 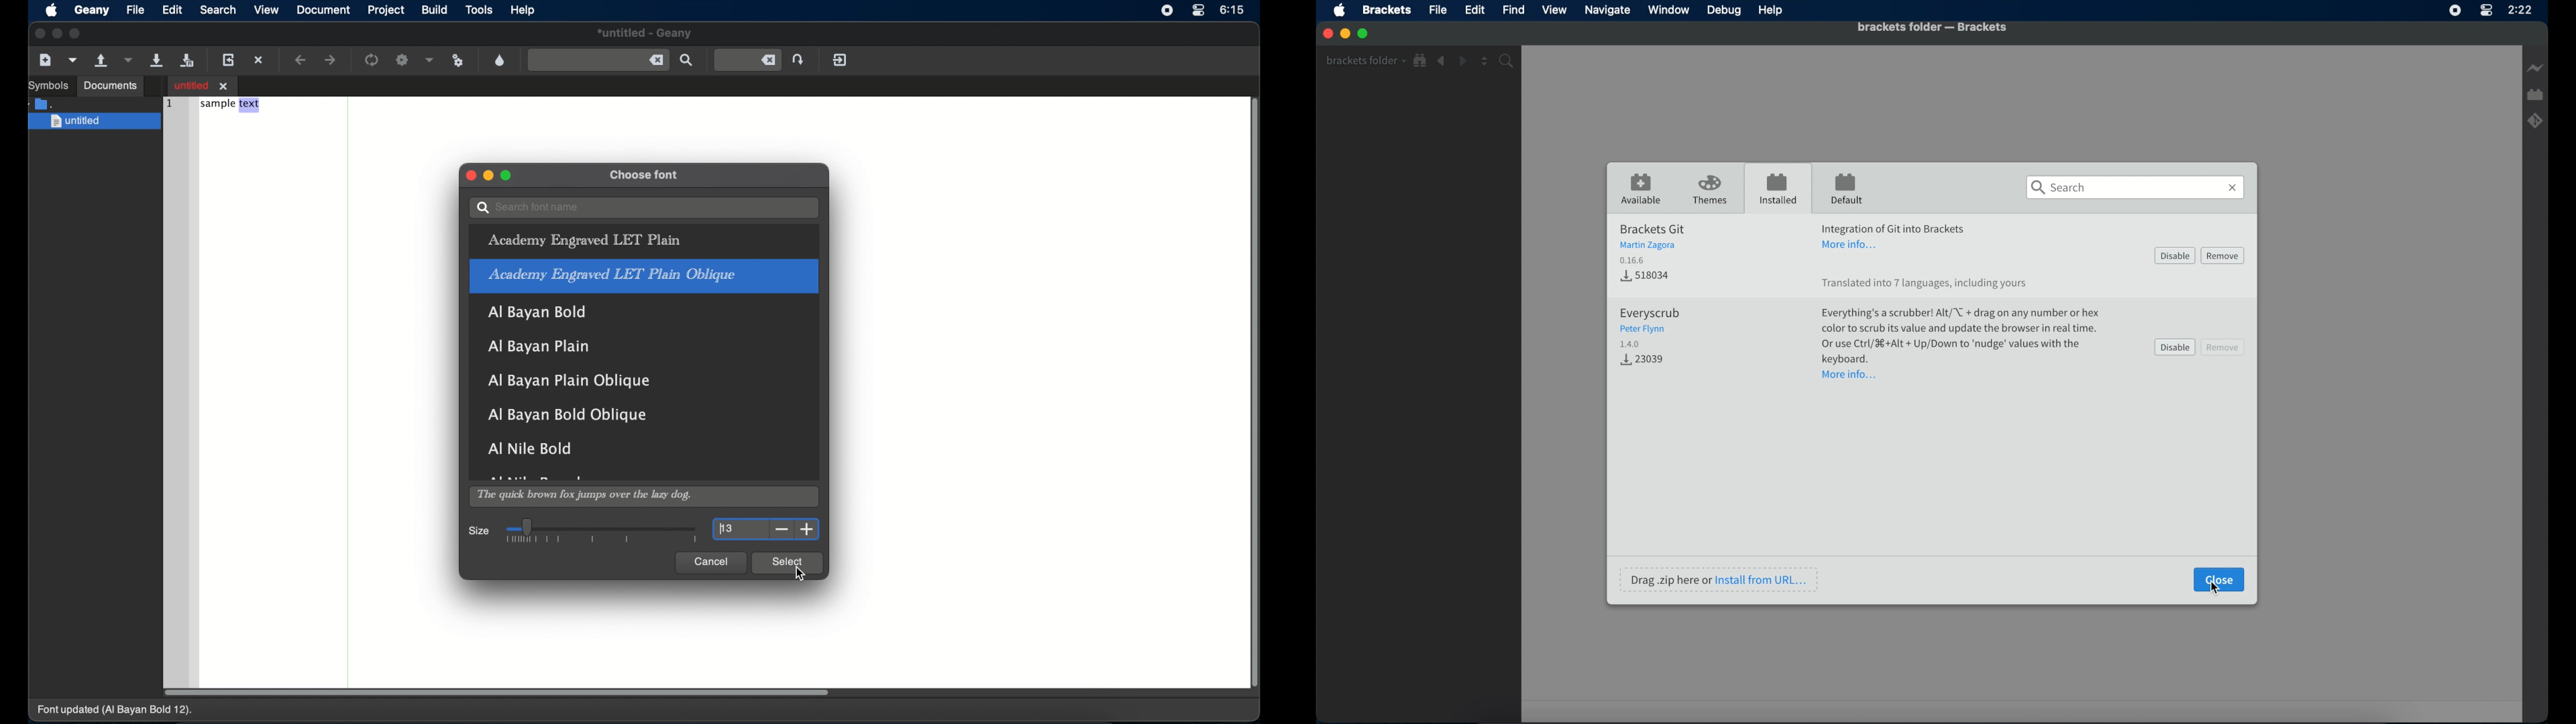 What do you see at coordinates (531, 448) in the screenshot?
I see `al nile bold` at bounding box center [531, 448].